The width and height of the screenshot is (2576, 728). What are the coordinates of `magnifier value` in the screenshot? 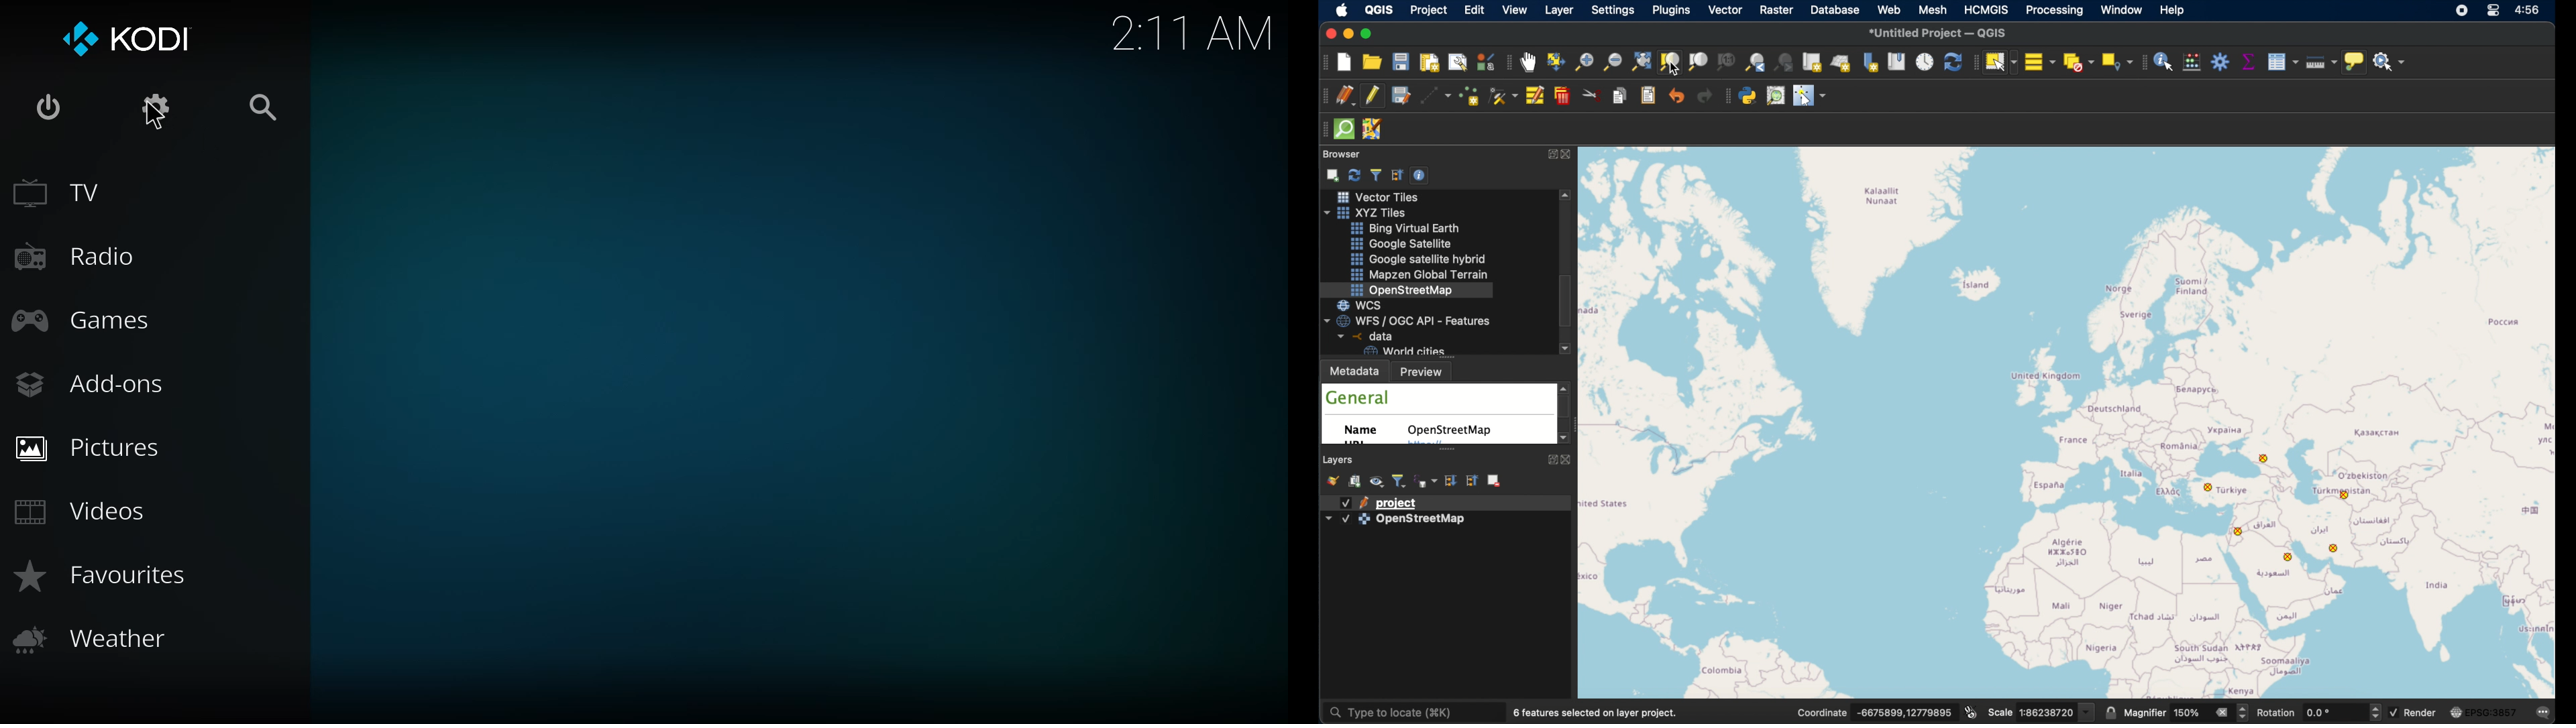 It's located at (2187, 711).